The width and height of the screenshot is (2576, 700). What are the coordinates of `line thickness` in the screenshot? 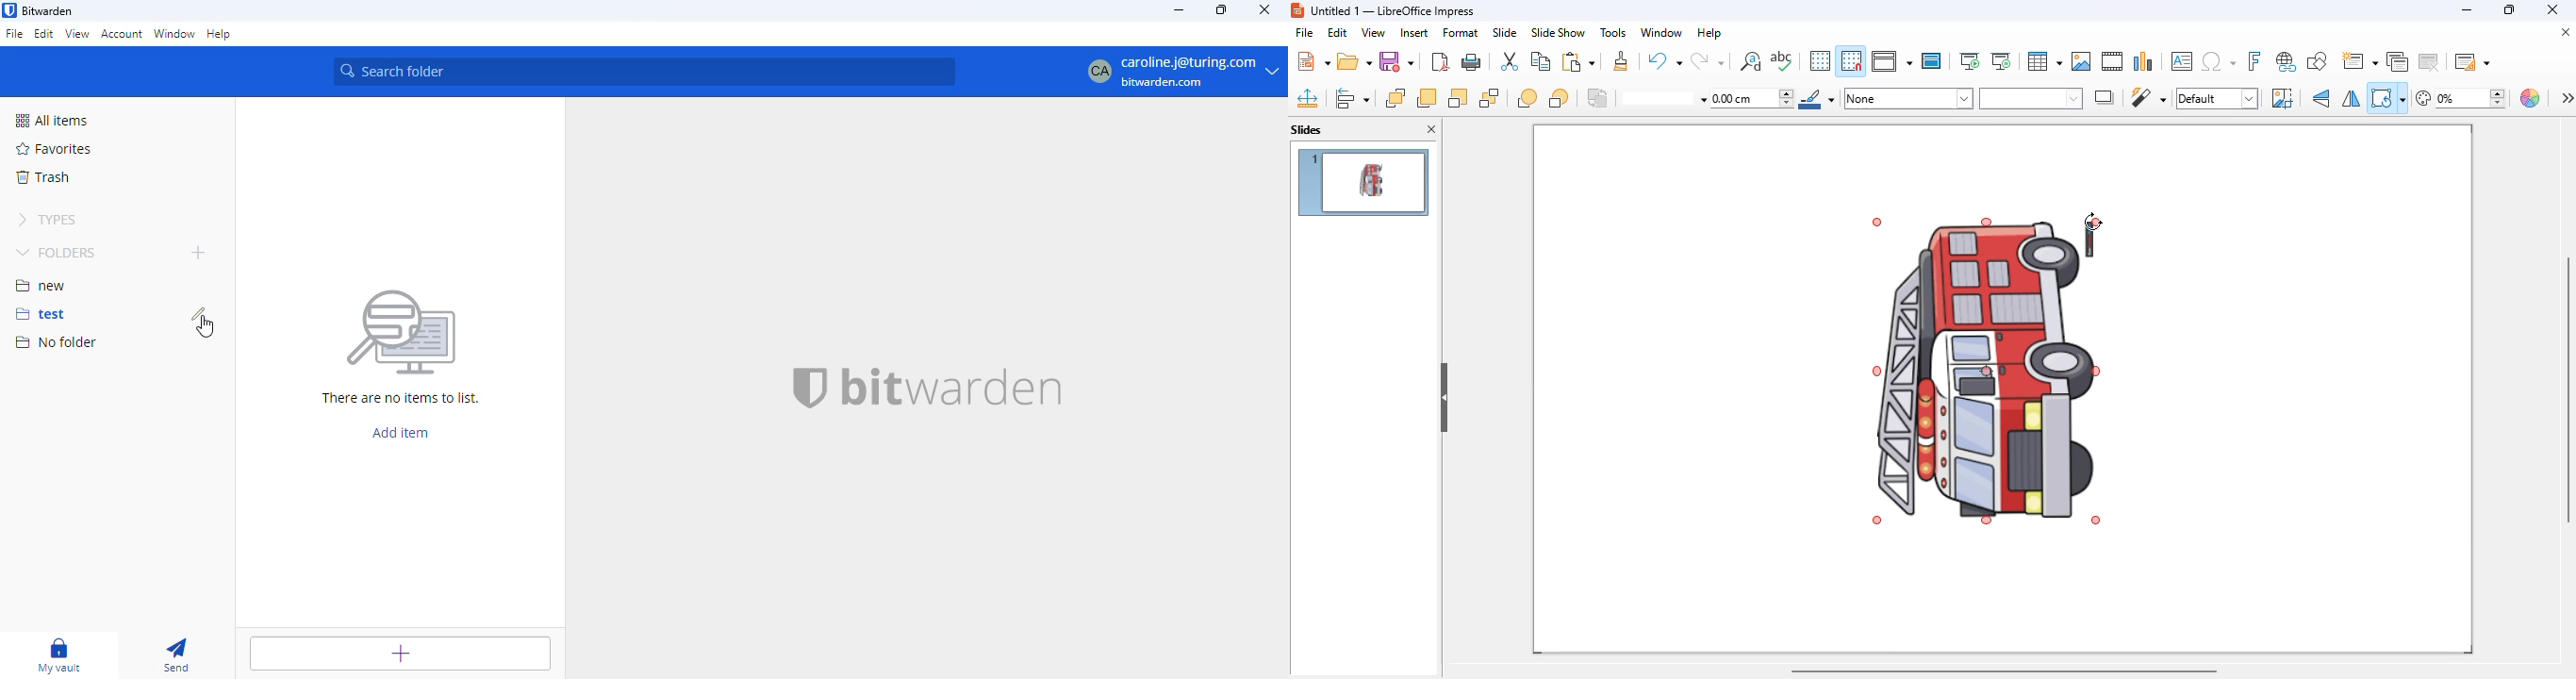 It's located at (1753, 98).